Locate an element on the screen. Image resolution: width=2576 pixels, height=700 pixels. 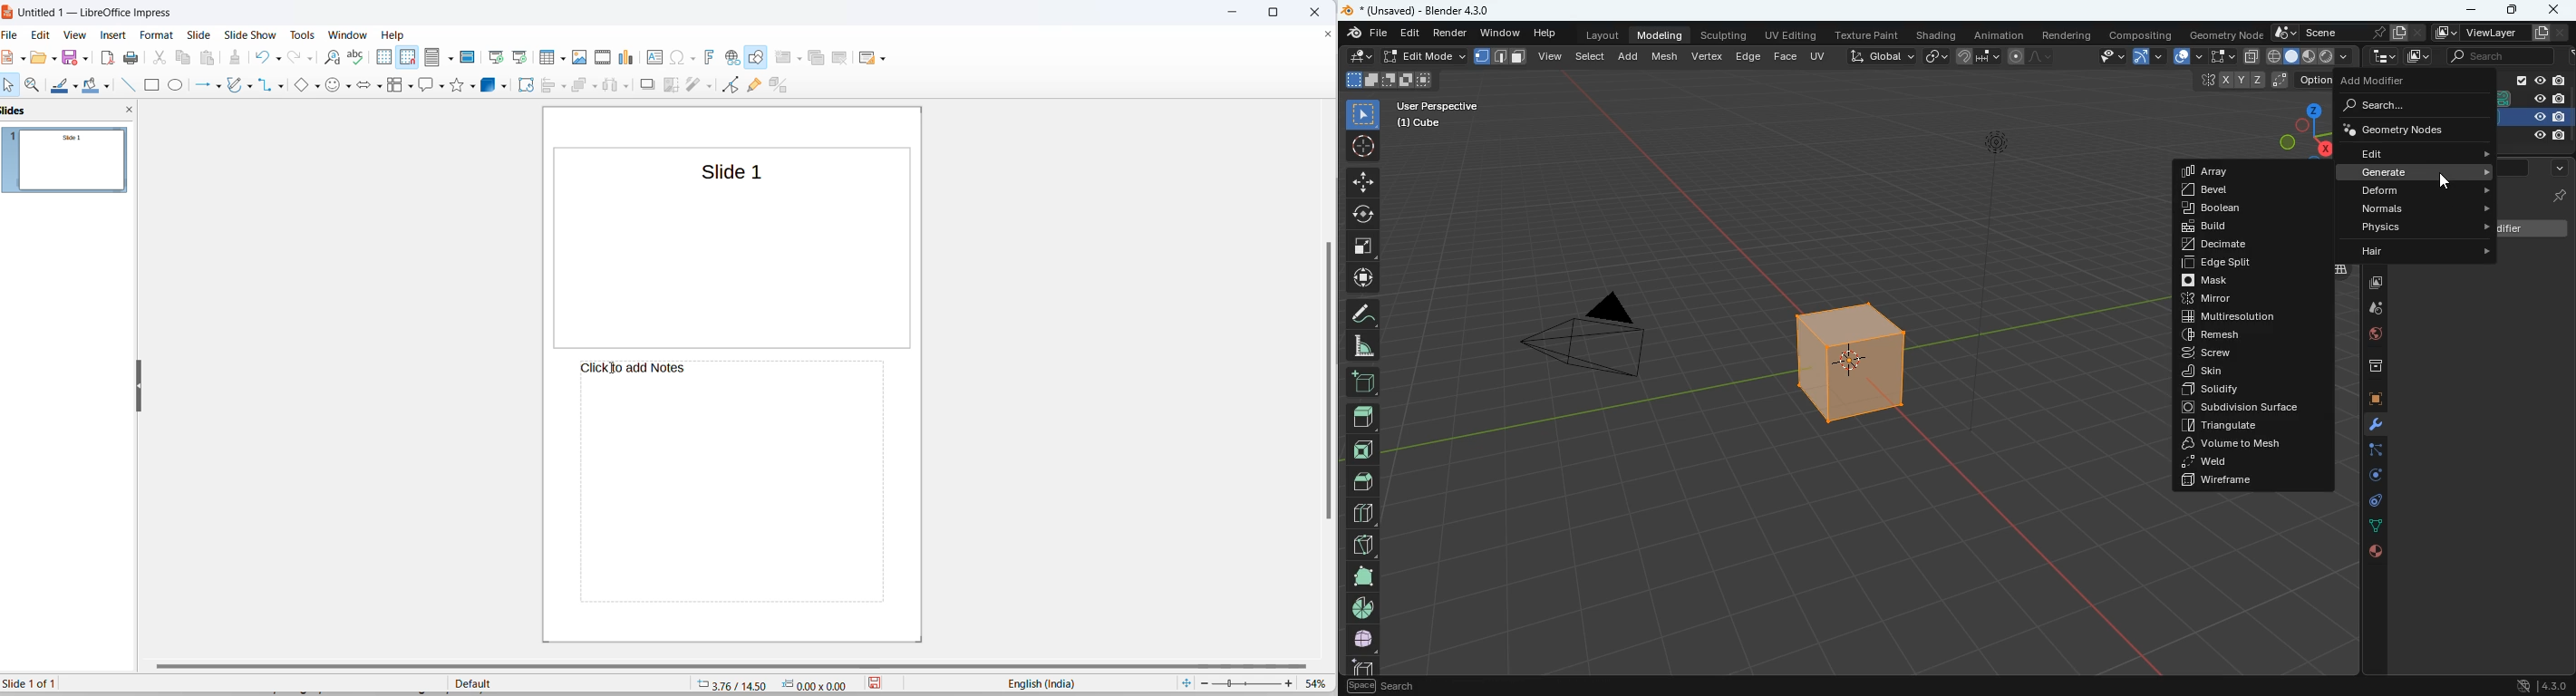
callout shapes options is located at coordinates (441, 88).